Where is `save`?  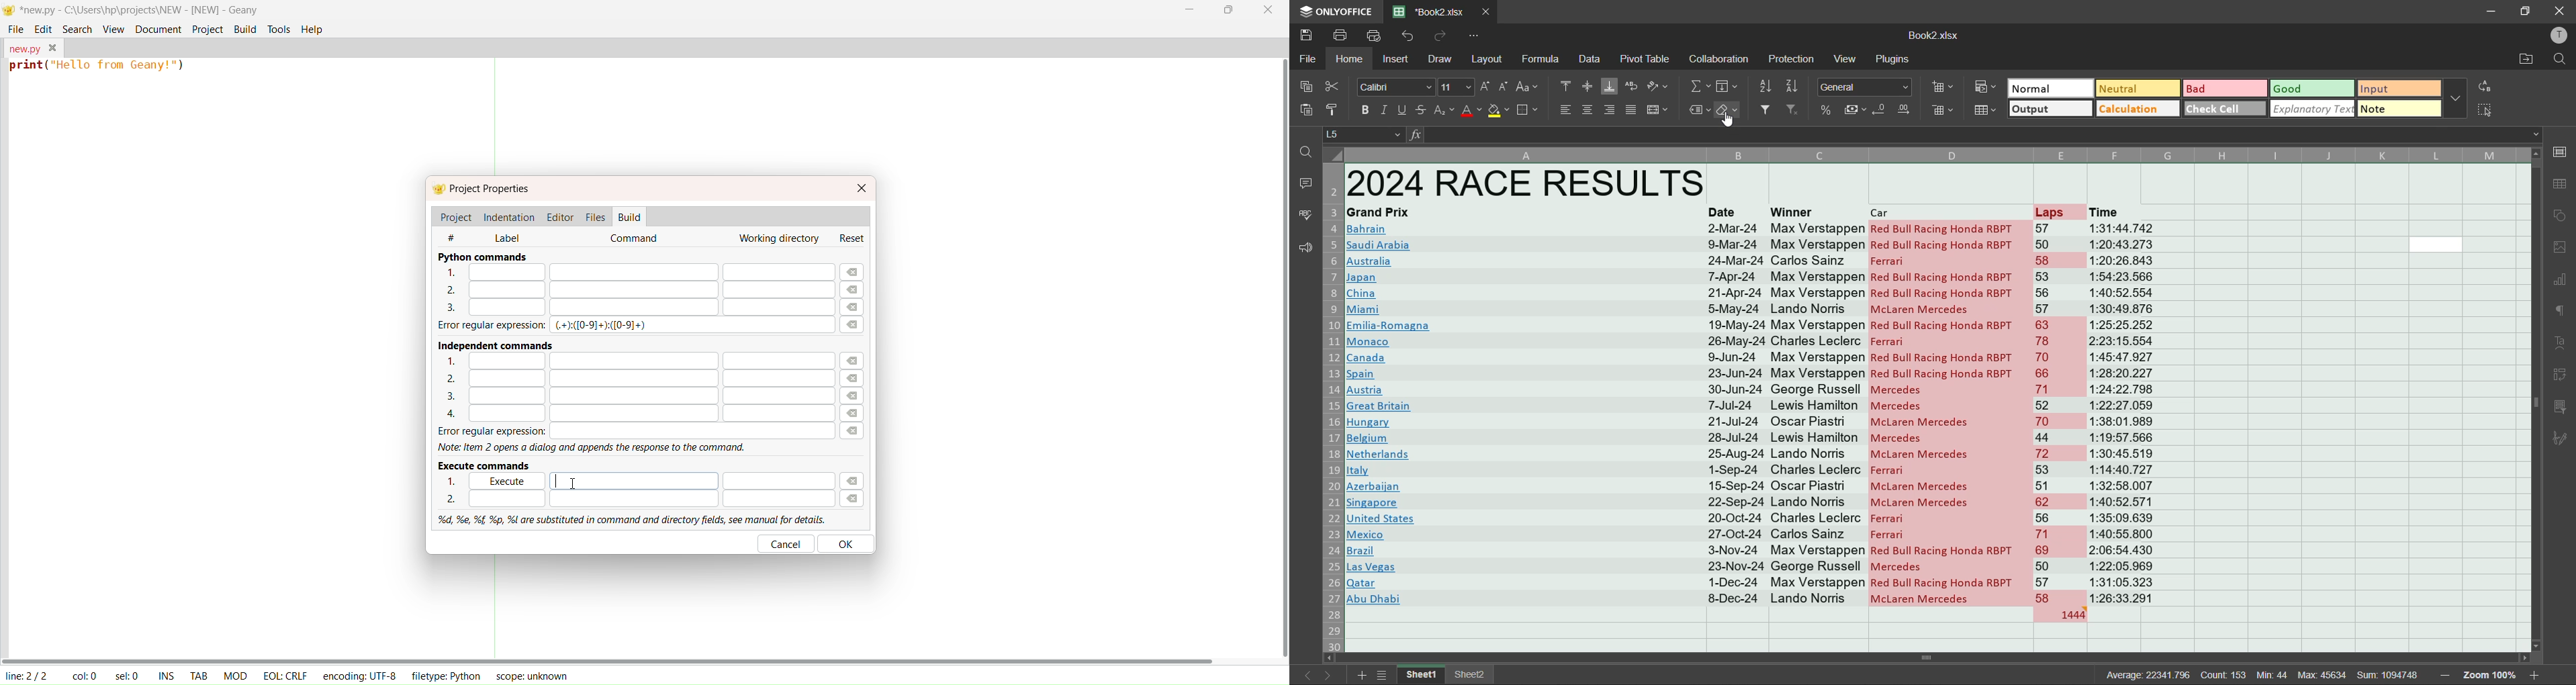
save is located at coordinates (1305, 36).